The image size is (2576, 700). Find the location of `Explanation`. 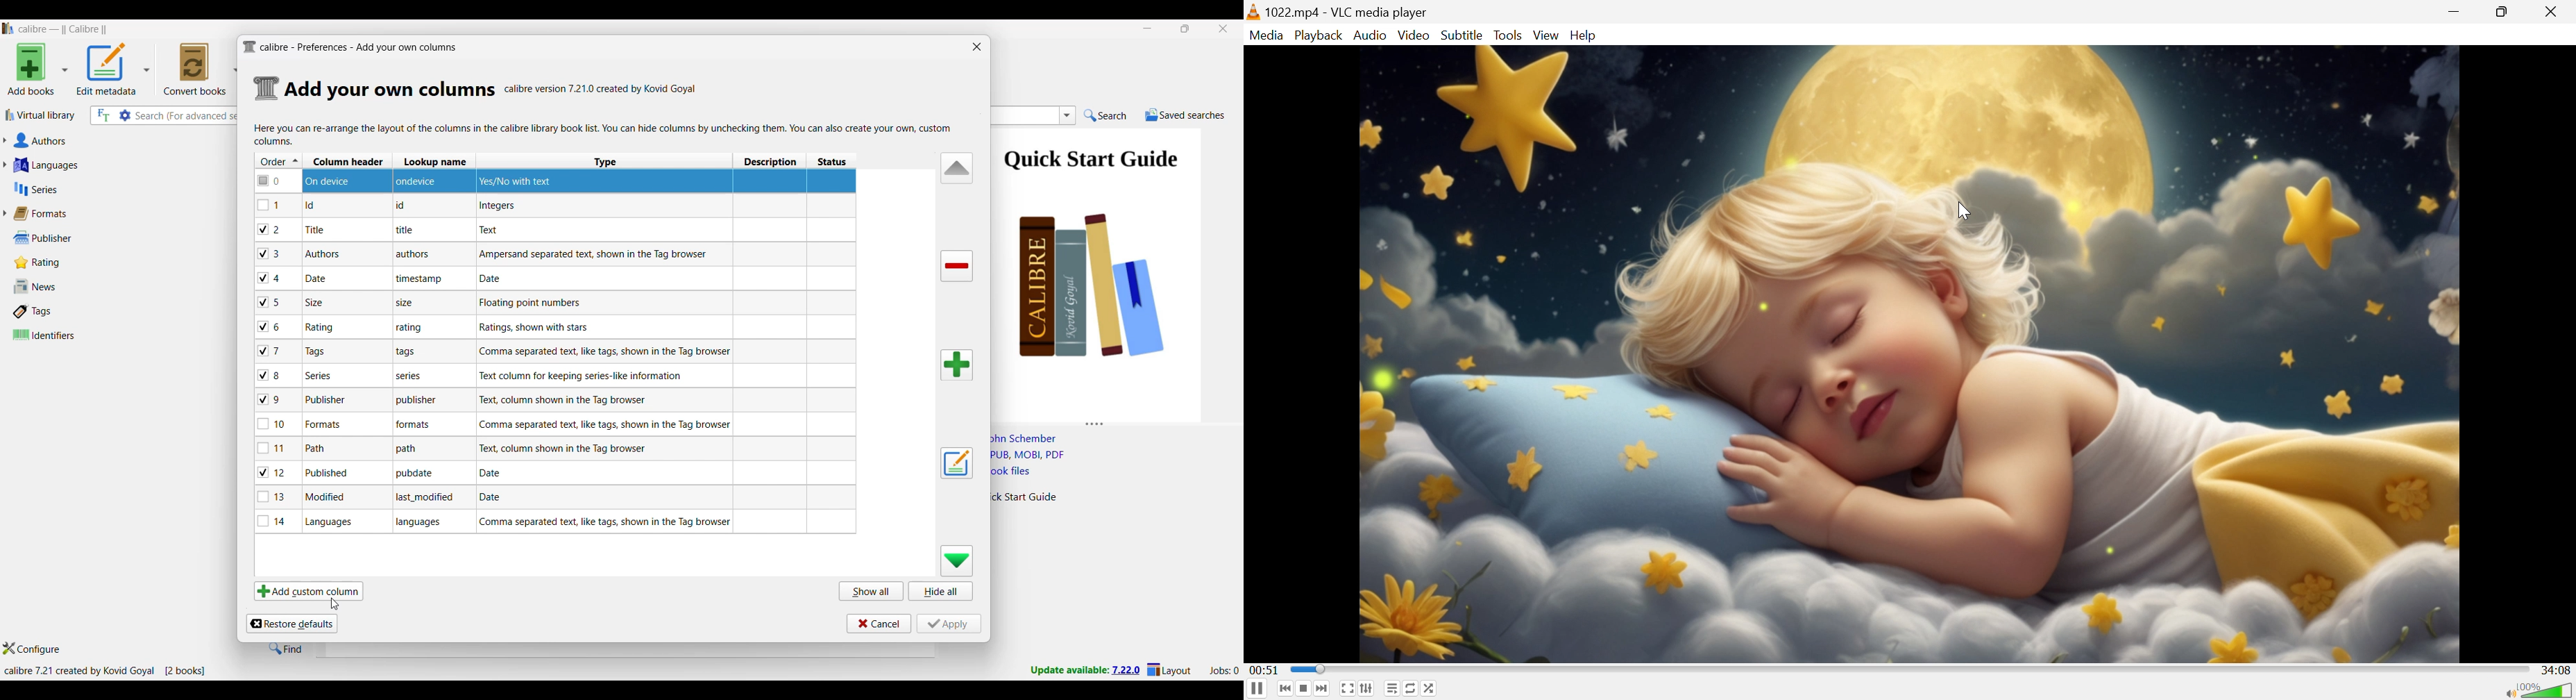

Explanation is located at coordinates (496, 497).